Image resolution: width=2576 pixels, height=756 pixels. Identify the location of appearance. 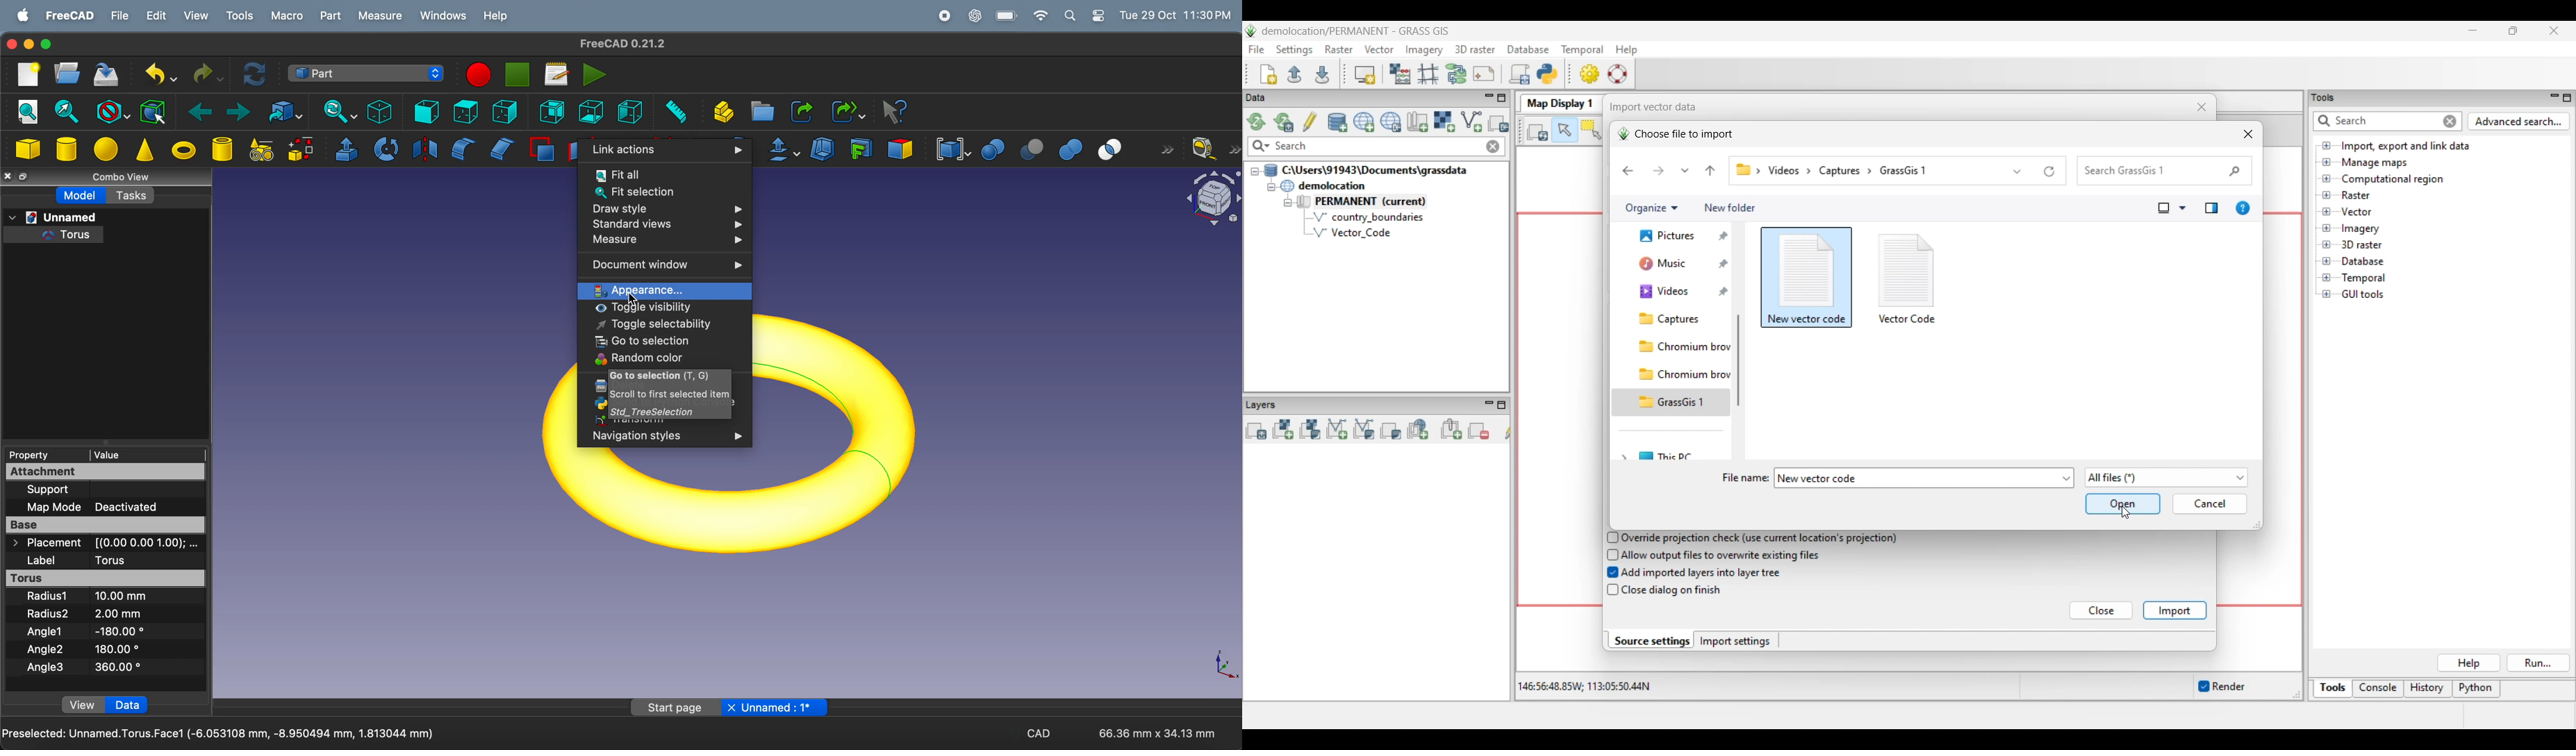
(645, 290).